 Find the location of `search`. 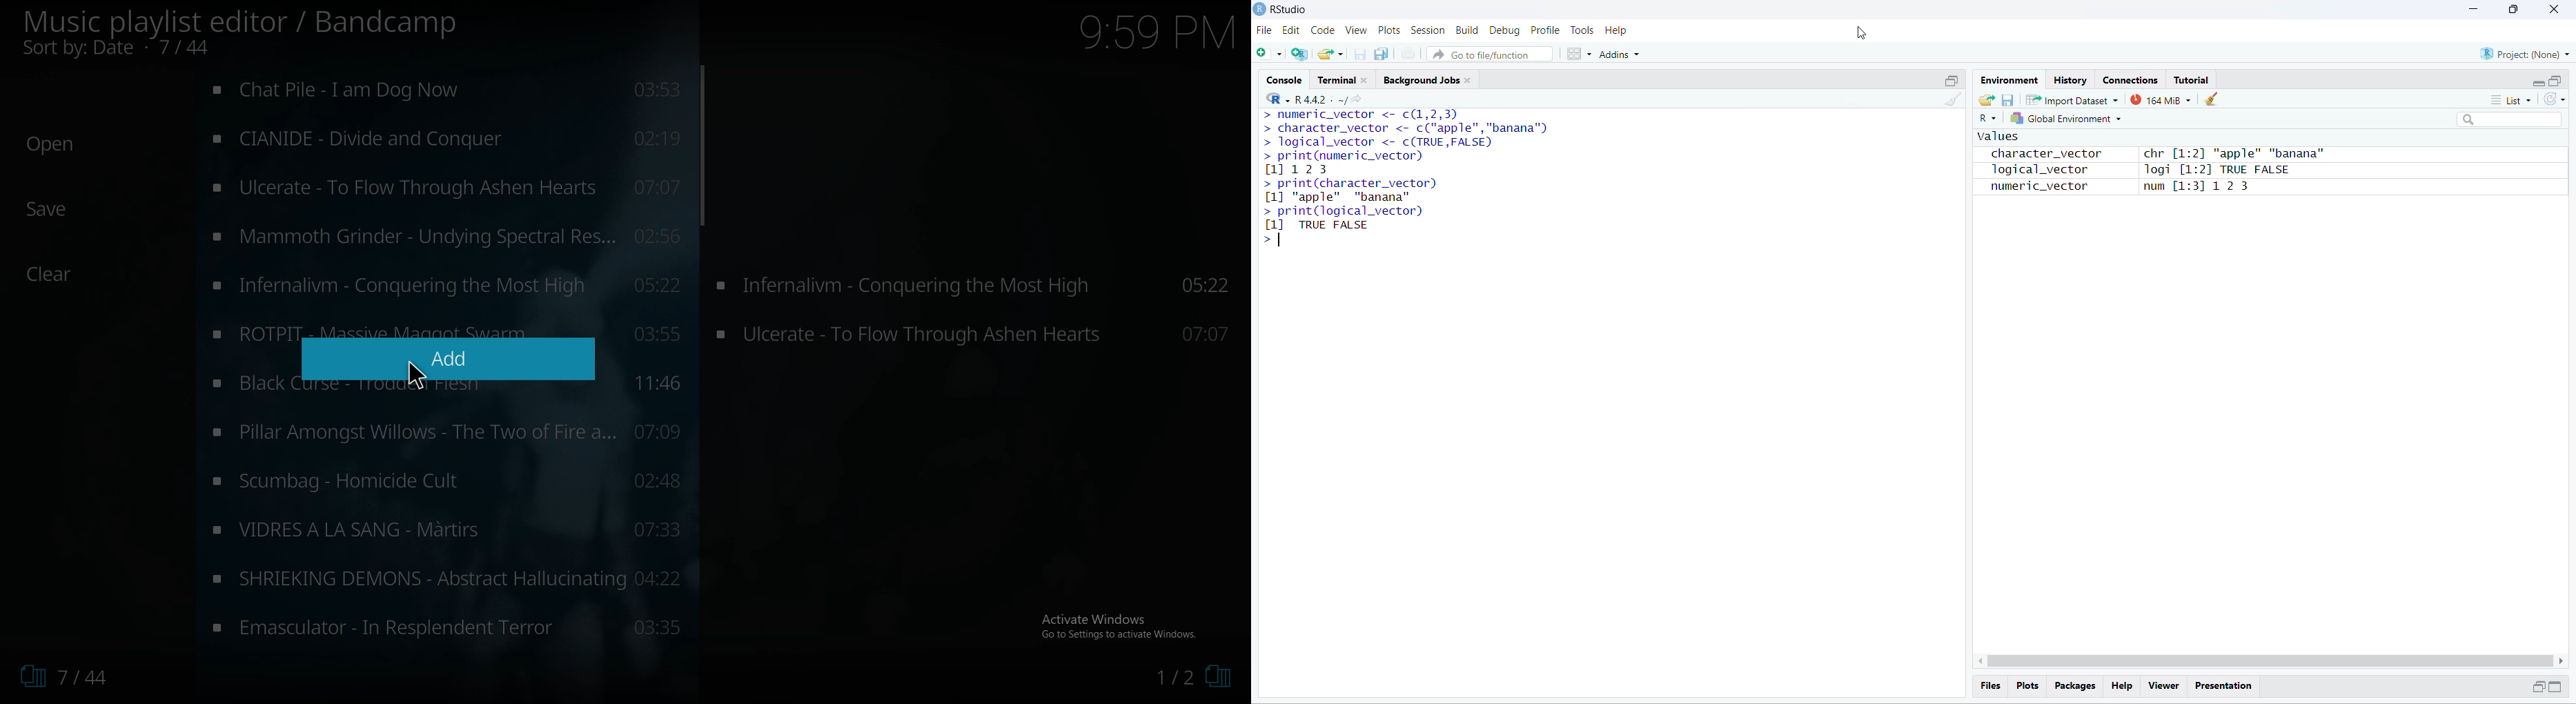

search is located at coordinates (2511, 120).